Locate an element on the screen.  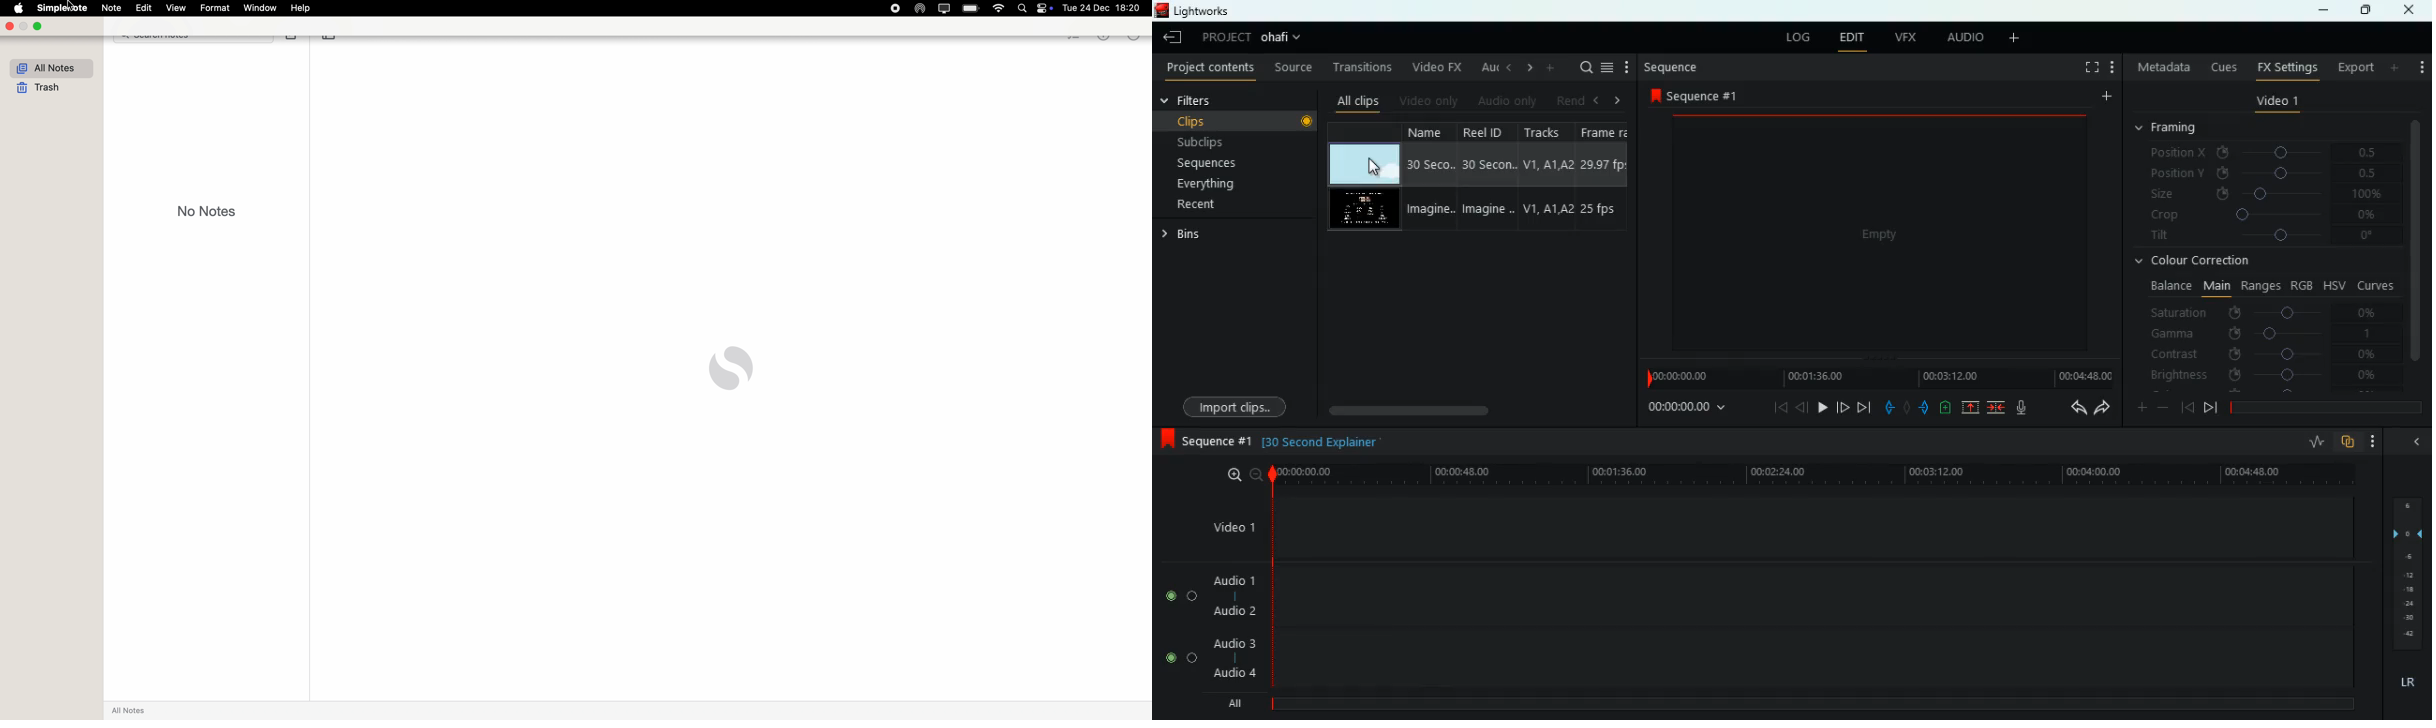
time is located at coordinates (1876, 378).